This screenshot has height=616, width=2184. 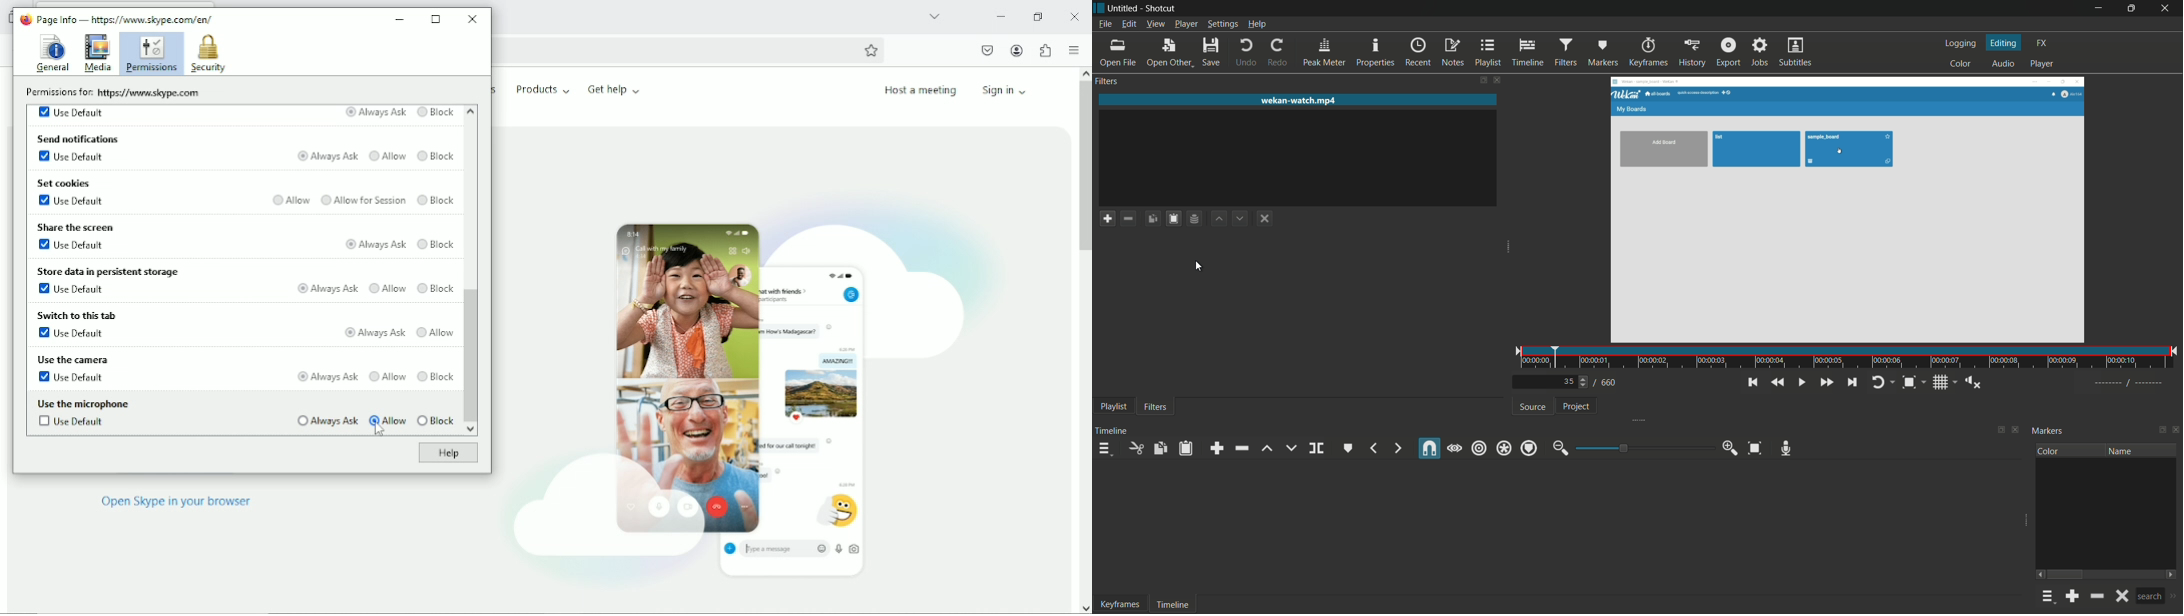 What do you see at coordinates (1847, 210) in the screenshot?
I see `preview window` at bounding box center [1847, 210].